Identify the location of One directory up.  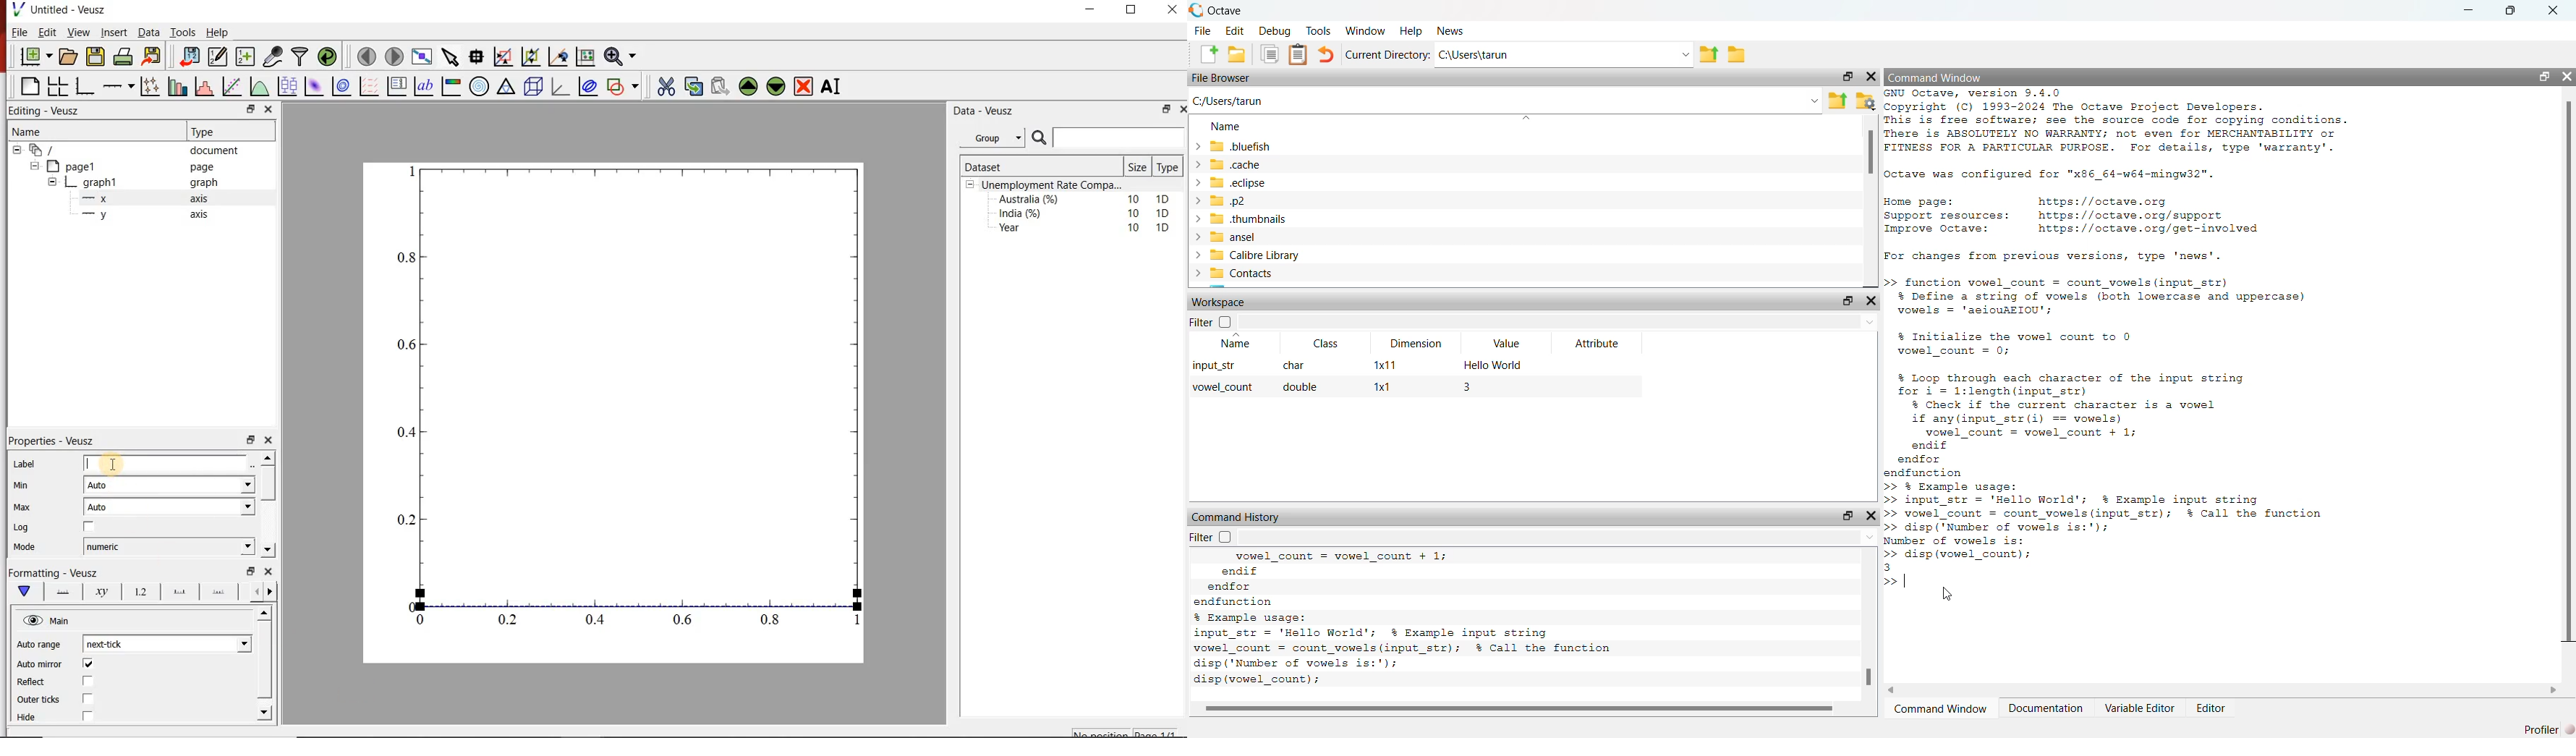
(1837, 101).